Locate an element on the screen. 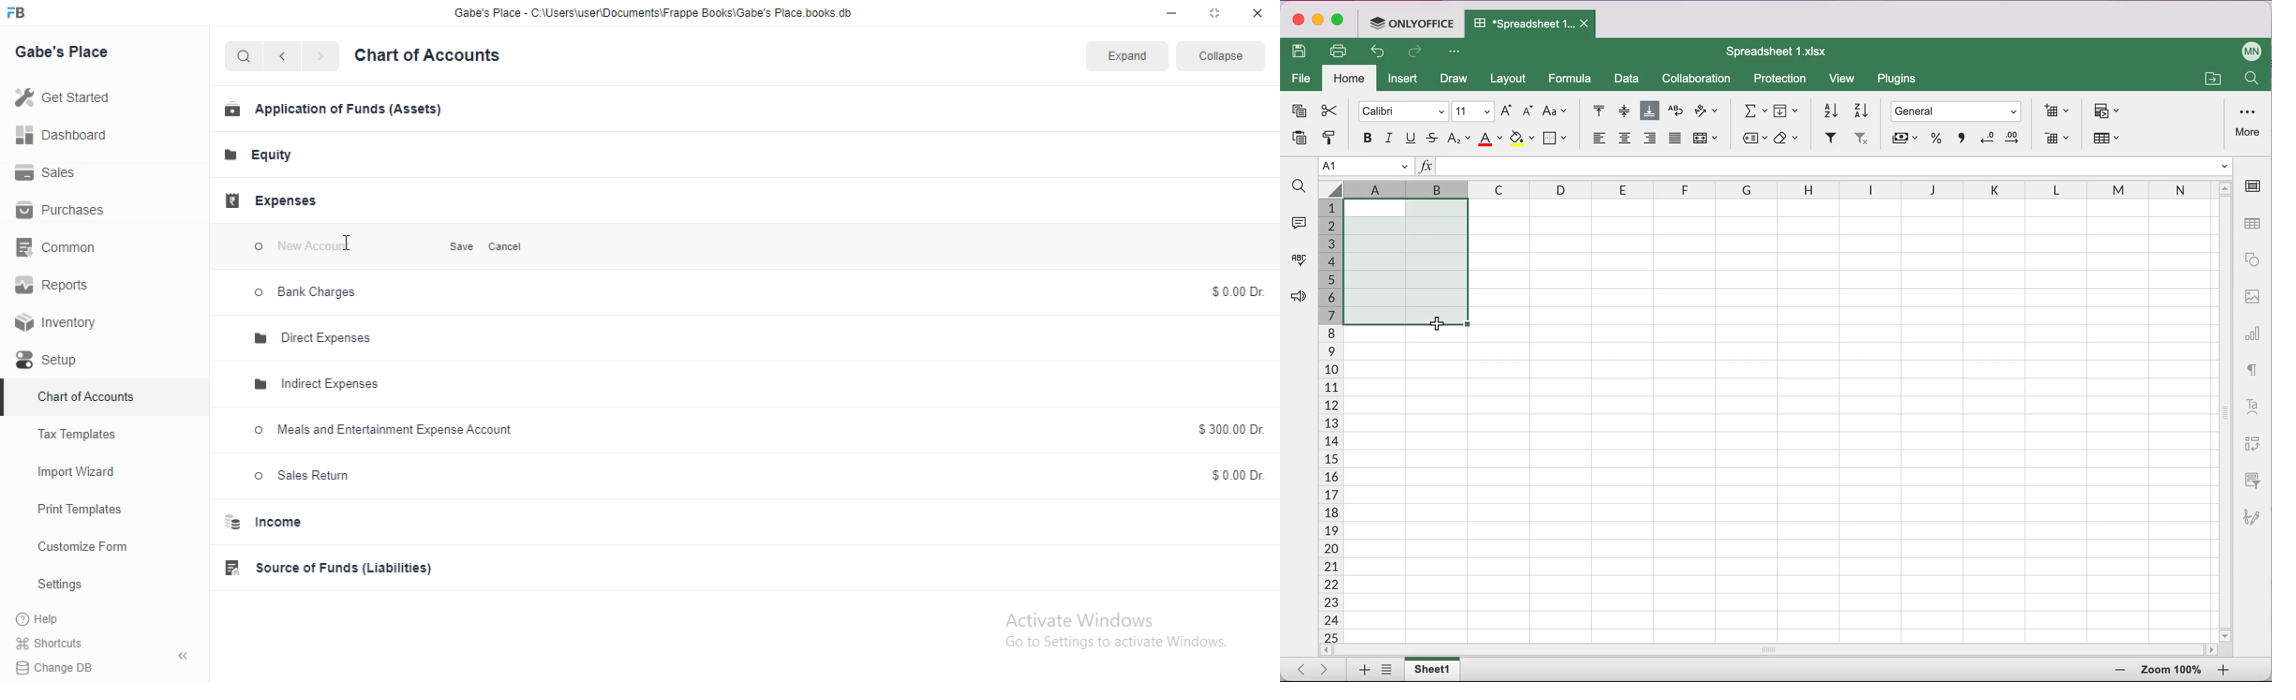 The width and height of the screenshot is (2296, 700). increment font size is located at coordinates (1505, 110).